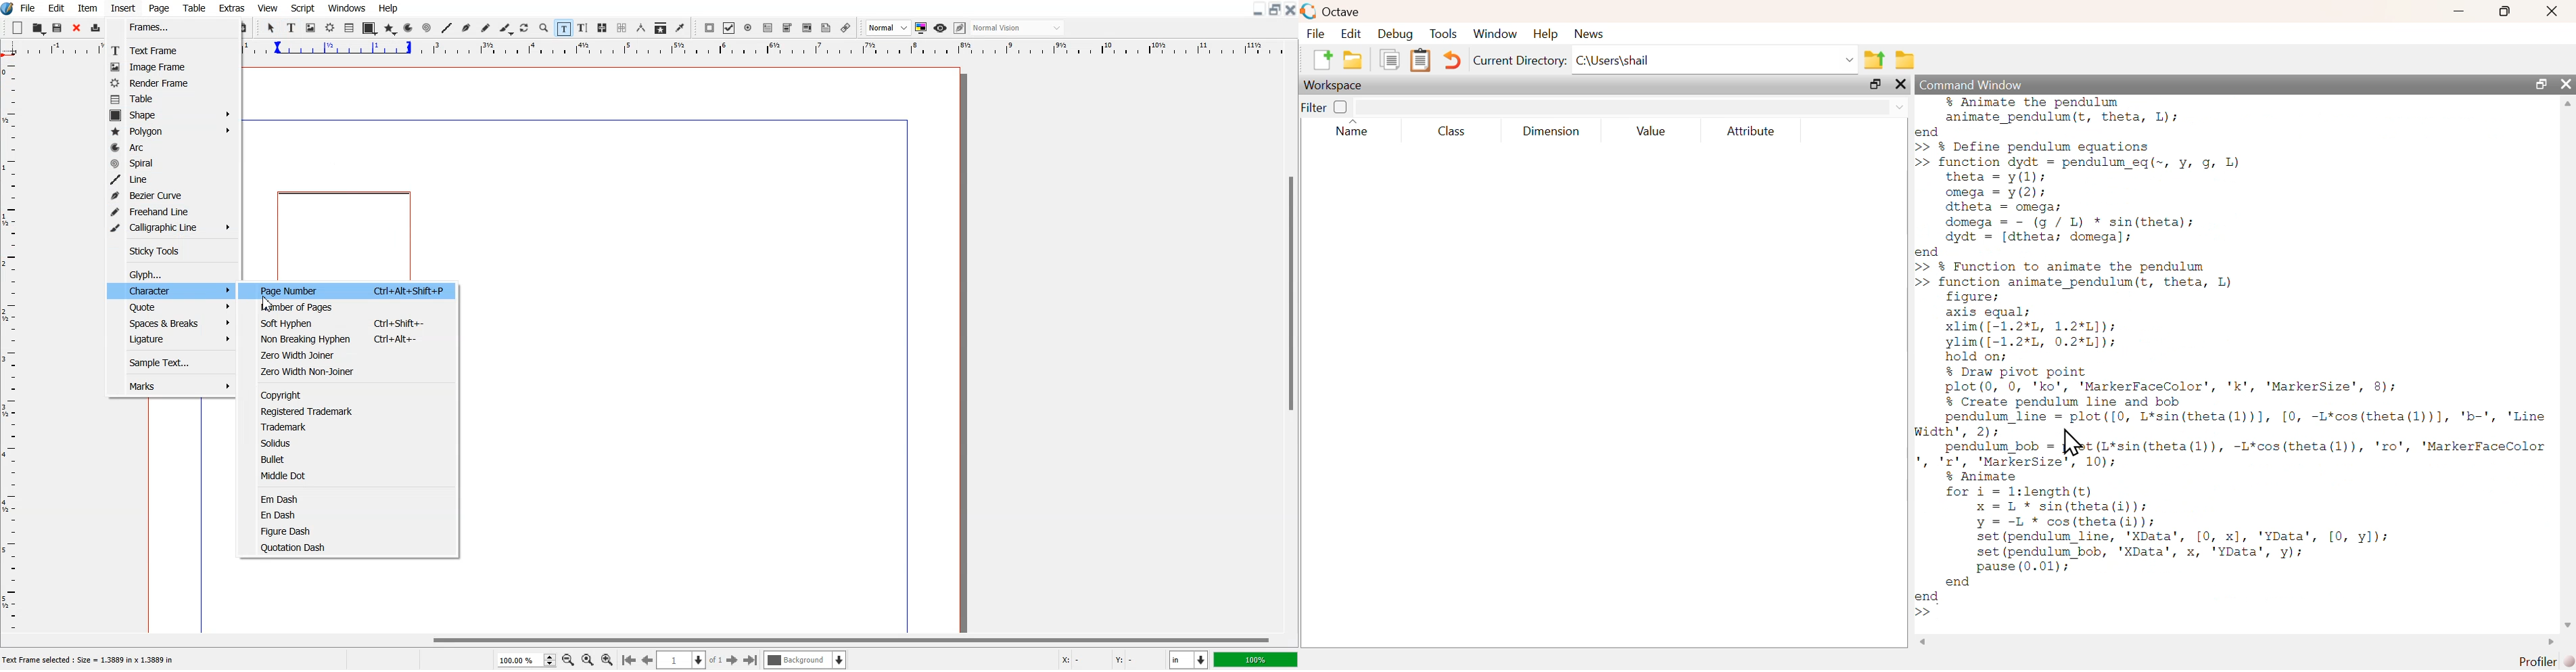 The image size is (2576, 672). I want to click on New, so click(18, 28).